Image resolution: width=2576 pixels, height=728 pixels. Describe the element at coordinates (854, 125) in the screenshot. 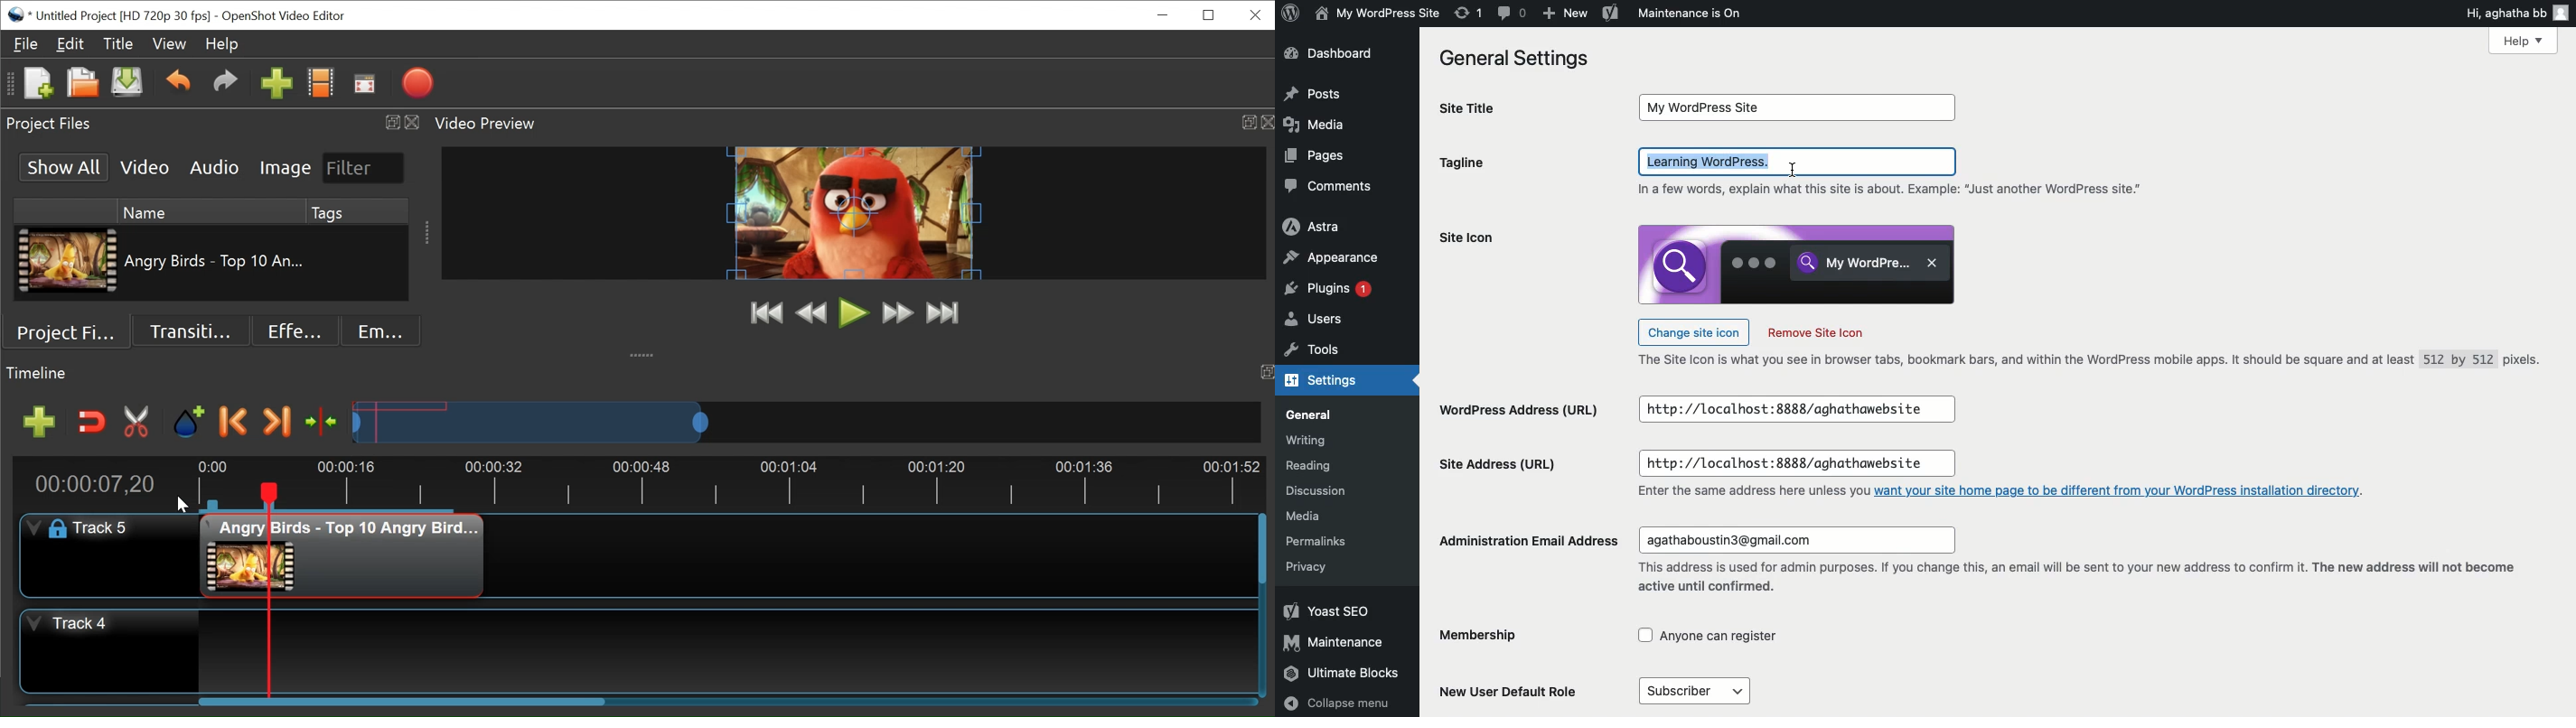

I see `Video Preview` at that location.